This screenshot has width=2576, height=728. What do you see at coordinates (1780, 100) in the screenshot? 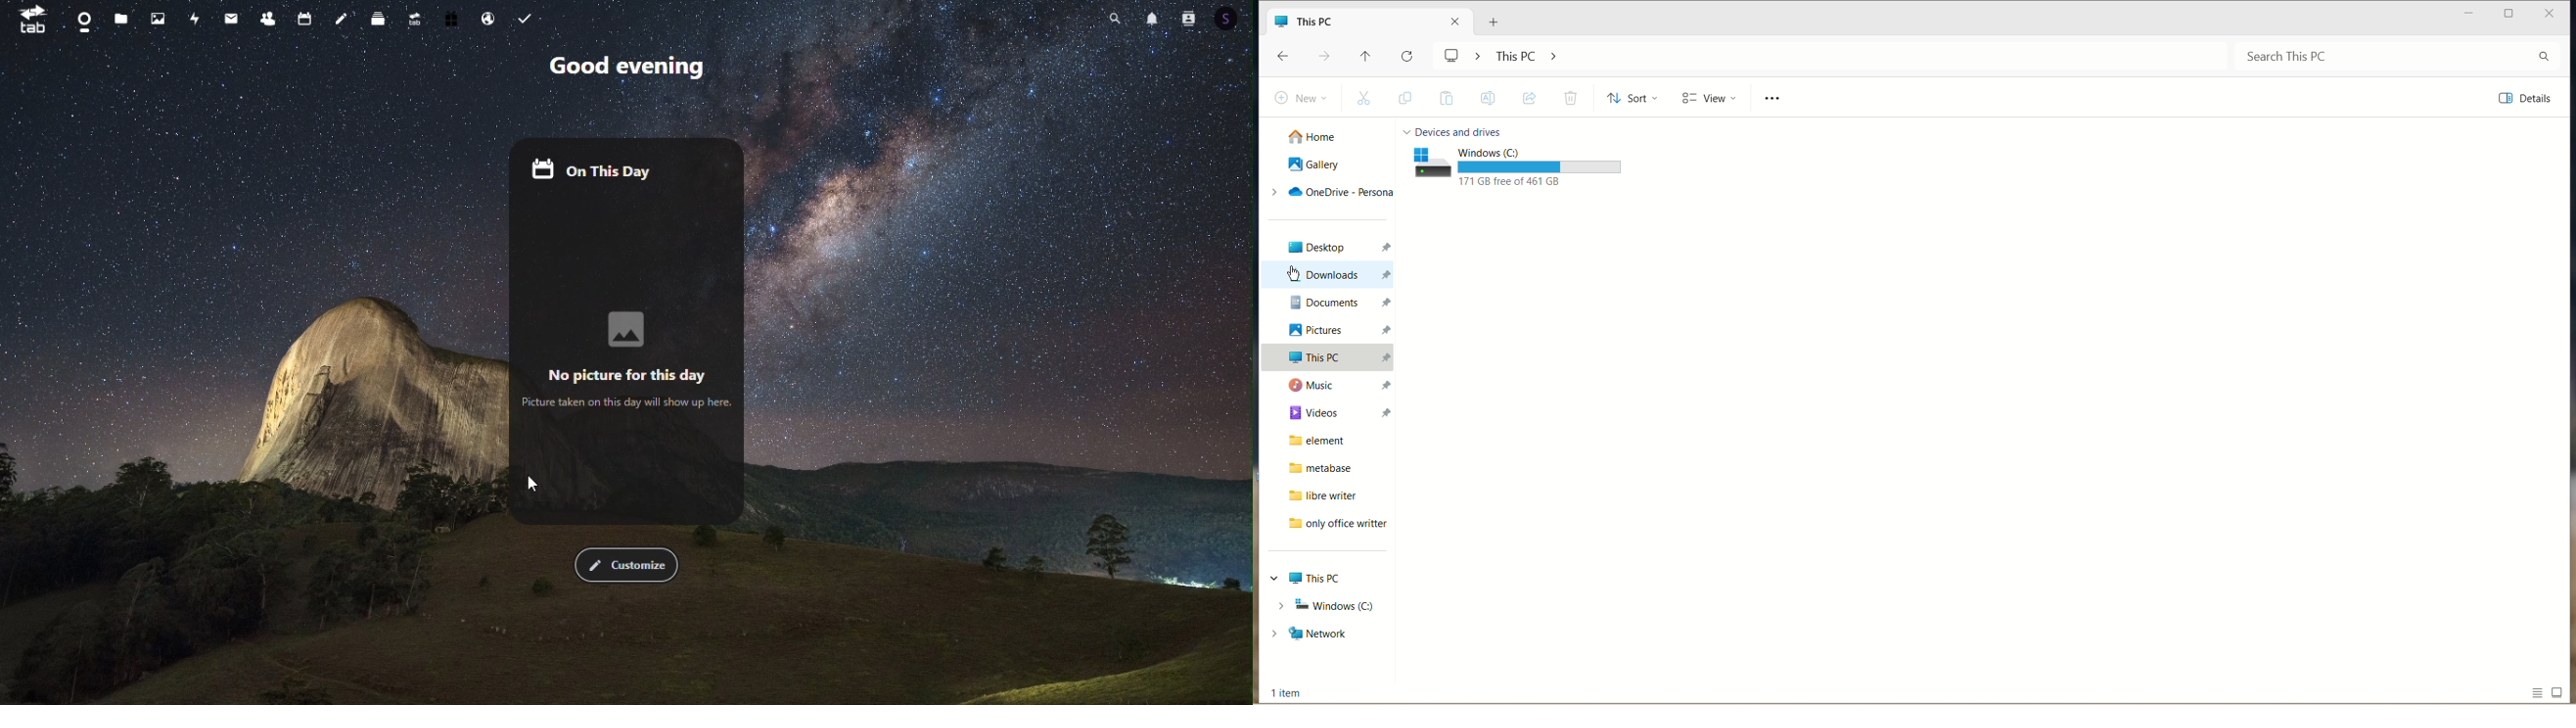
I see `more options` at bounding box center [1780, 100].